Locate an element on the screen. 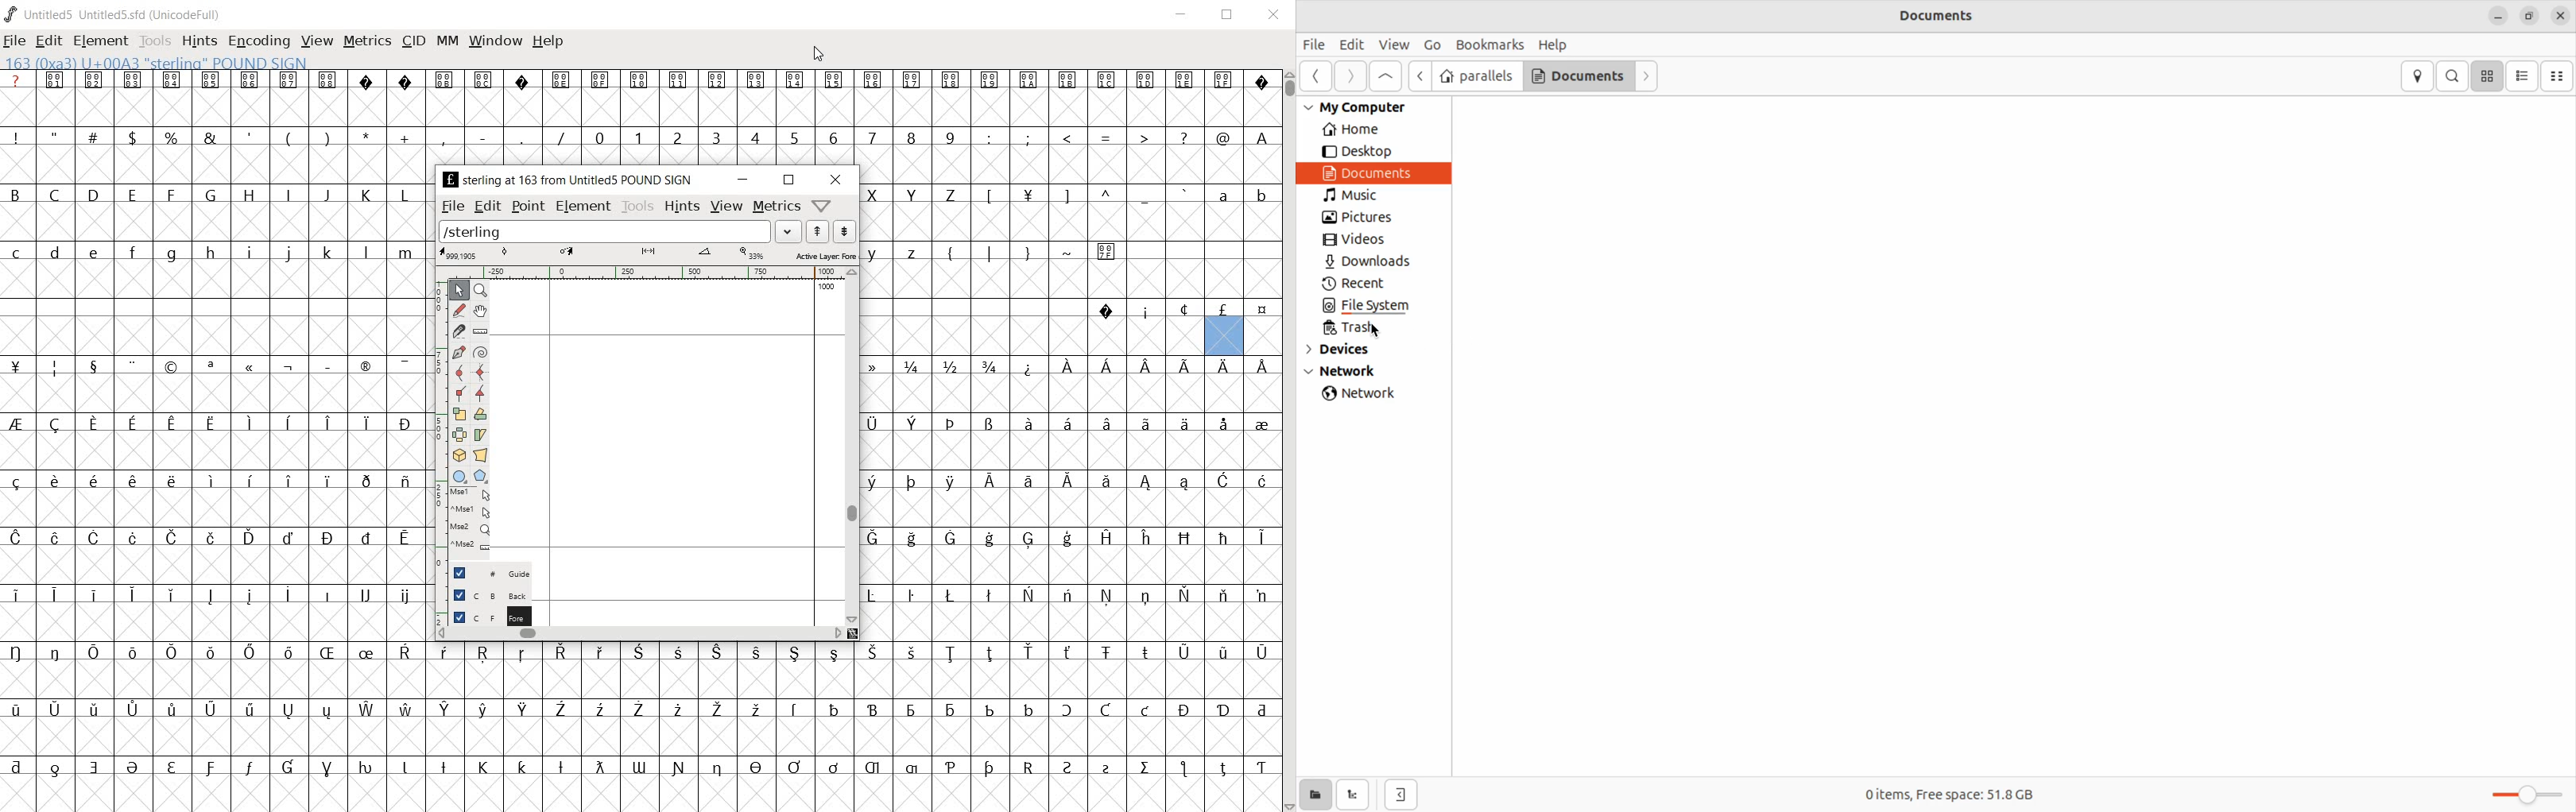 The image size is (2576, 812). Symbol is located at coordinates (1225, 482).